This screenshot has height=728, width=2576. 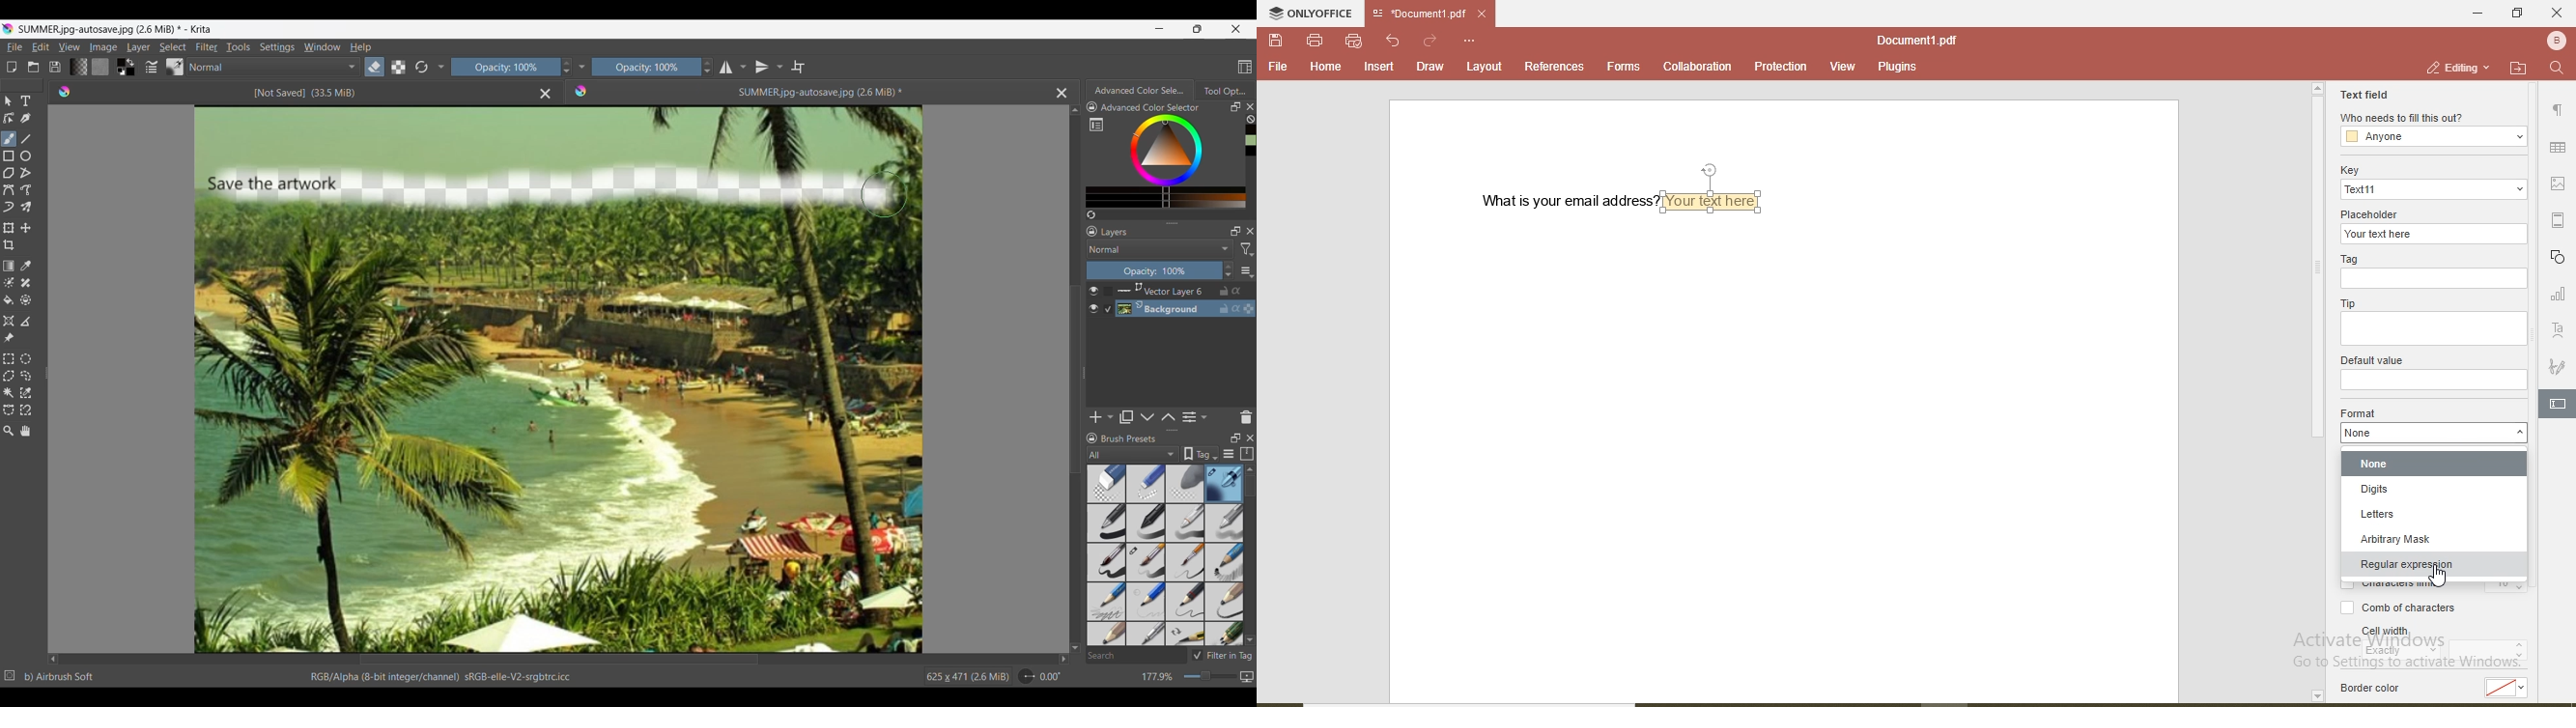 I want to click on protection, so click(x=1779, y=67).